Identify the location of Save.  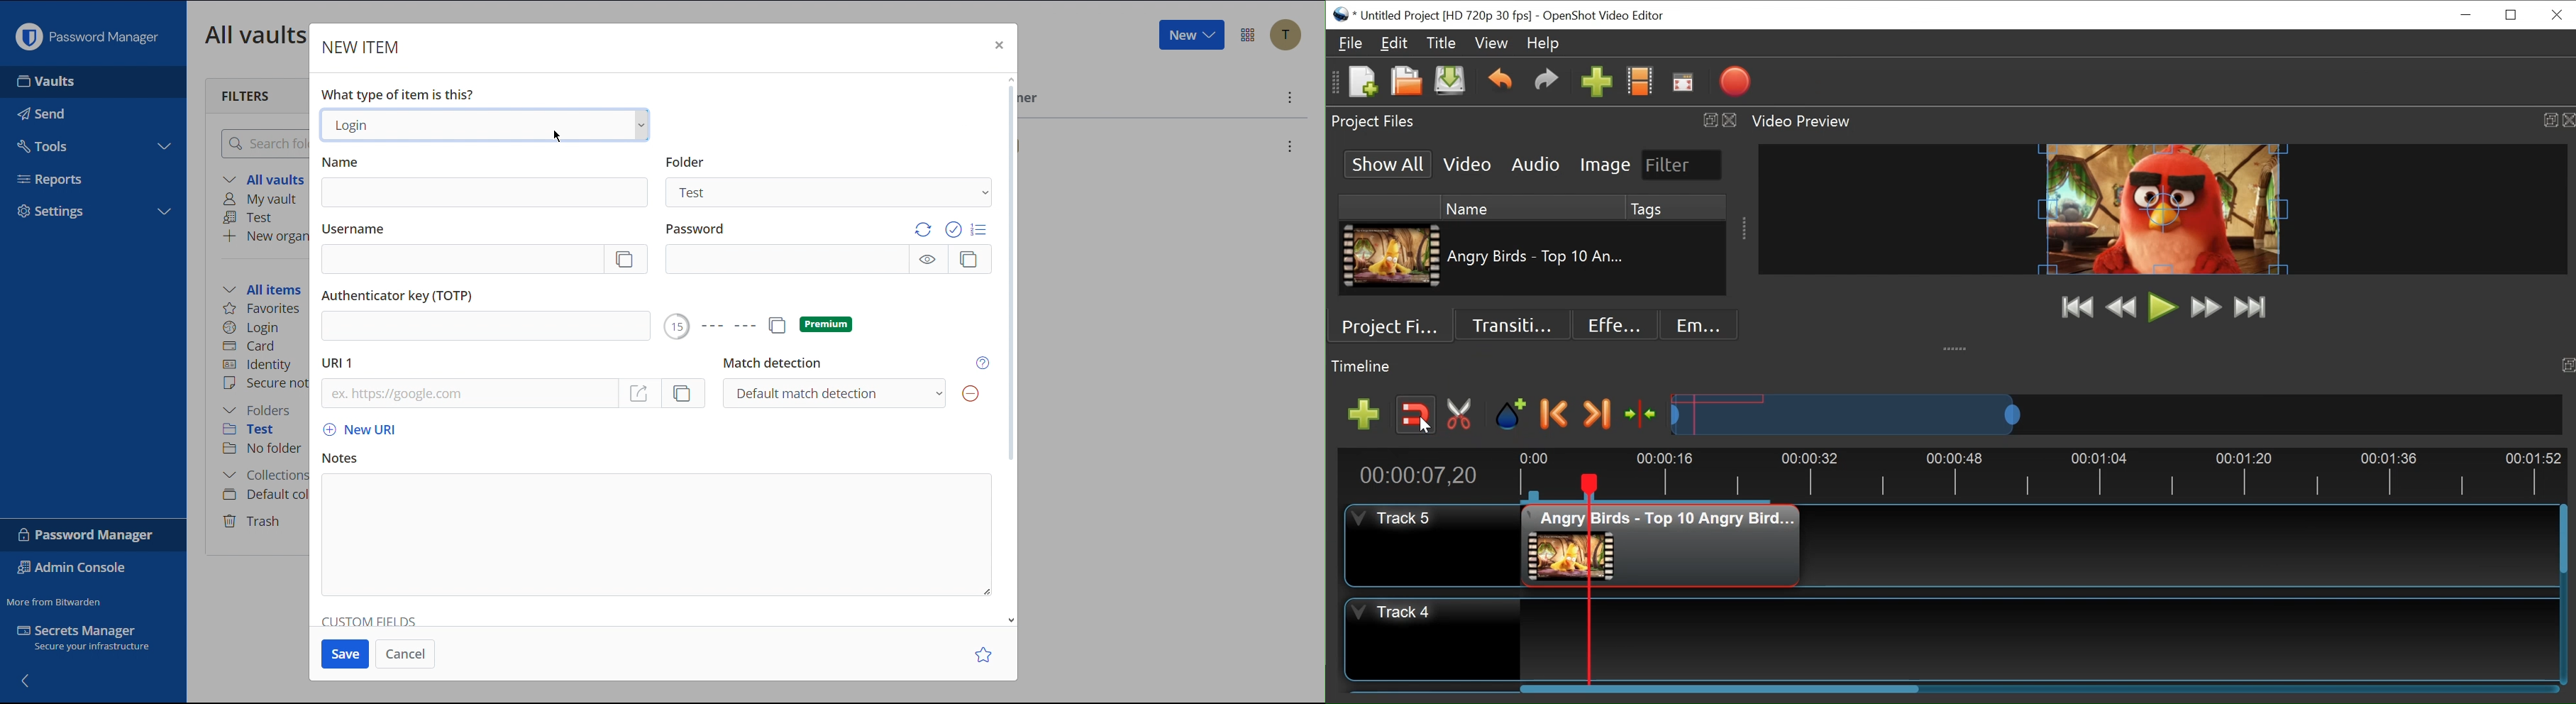
(347, 653).